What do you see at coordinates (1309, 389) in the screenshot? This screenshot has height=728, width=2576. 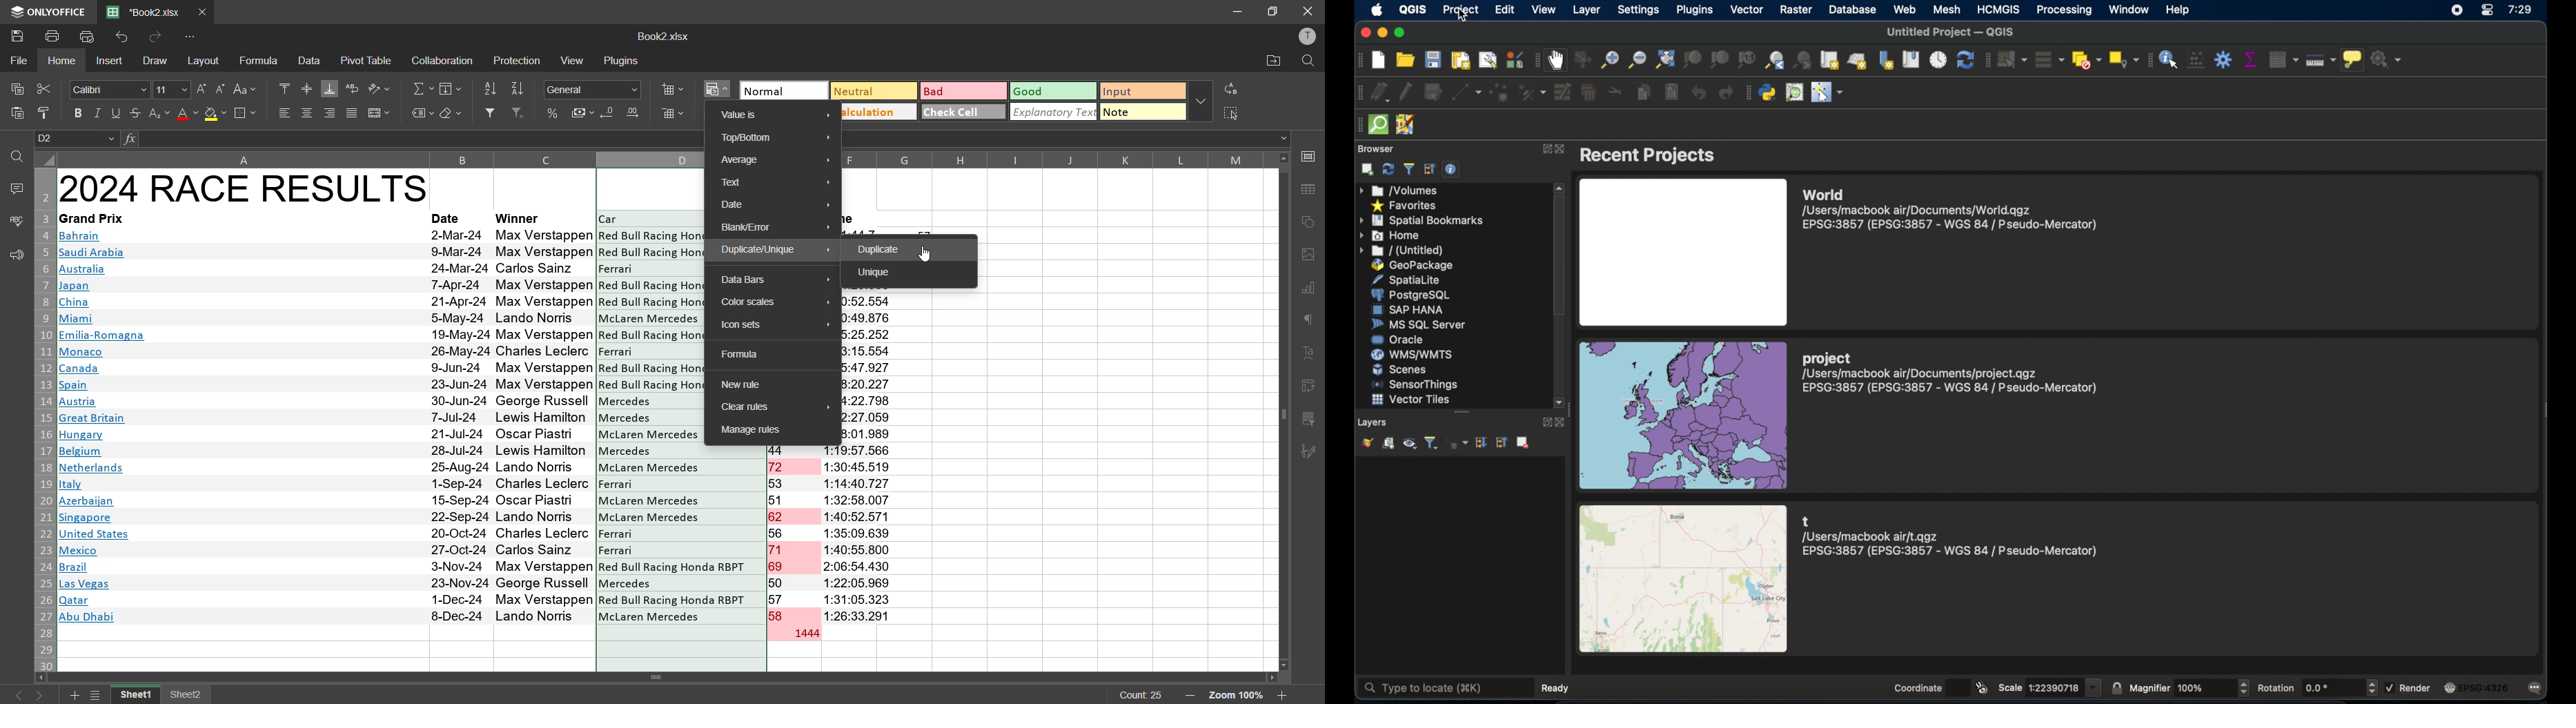 I see `pivot table` at bounding box center [1309, 389].